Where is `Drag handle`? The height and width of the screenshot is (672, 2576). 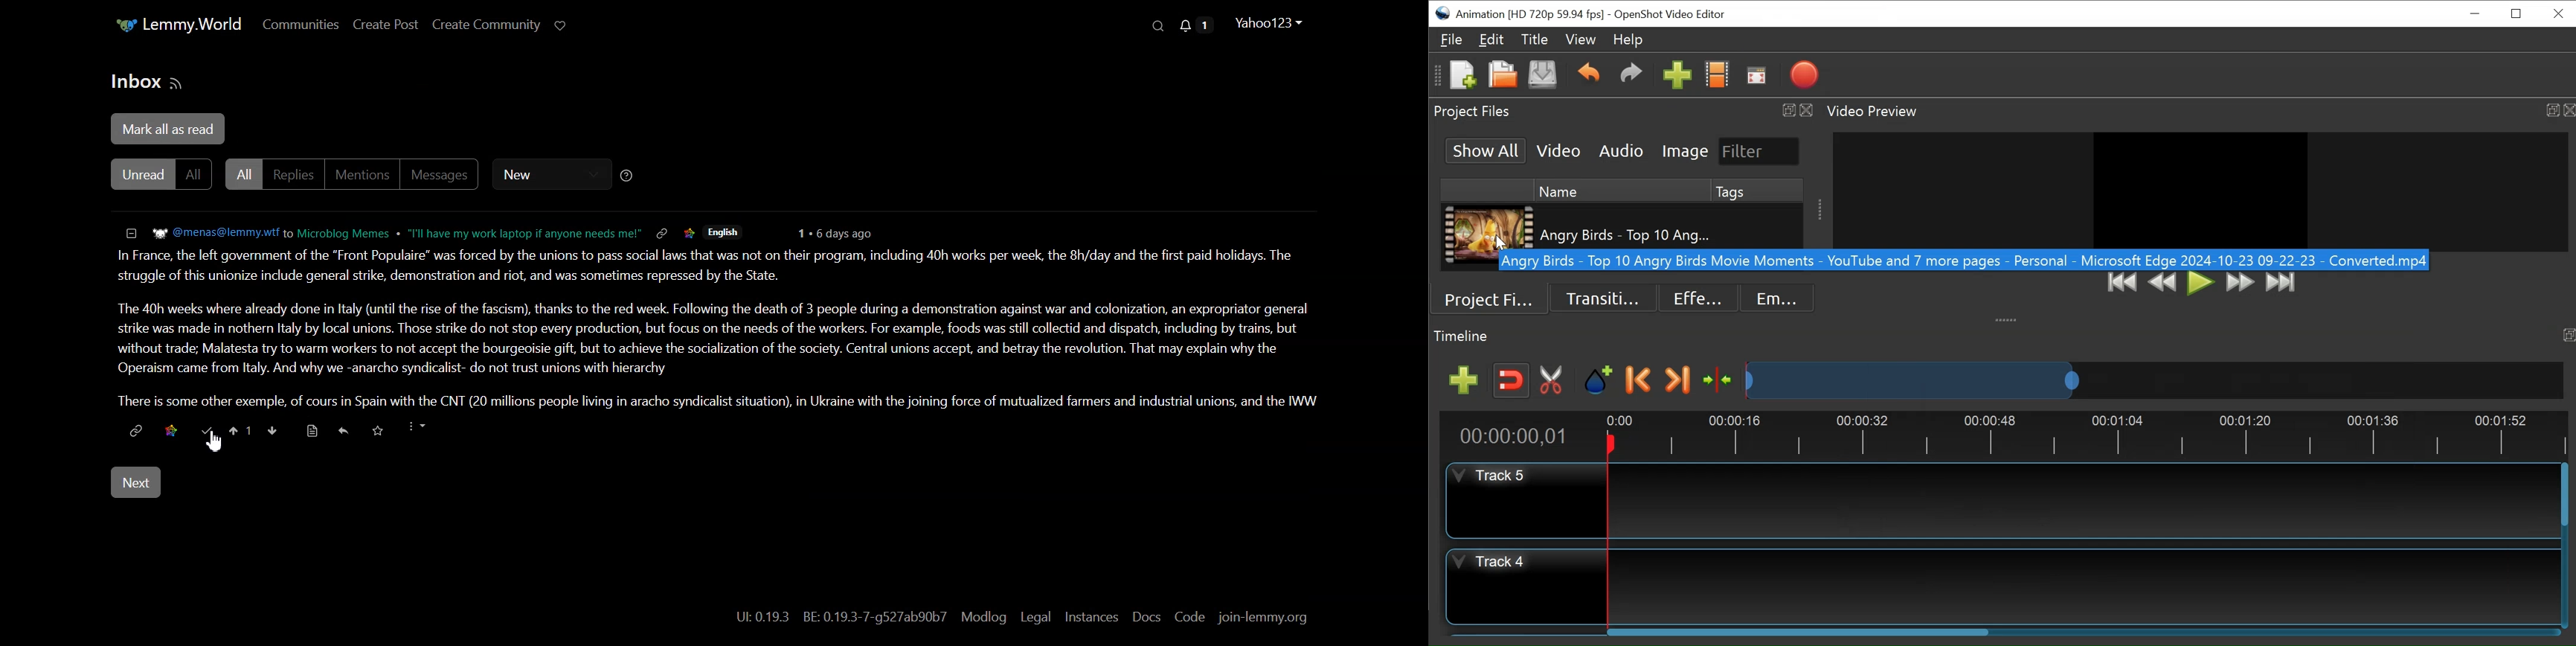
Drag handle is located at coordinates (2008, 318).